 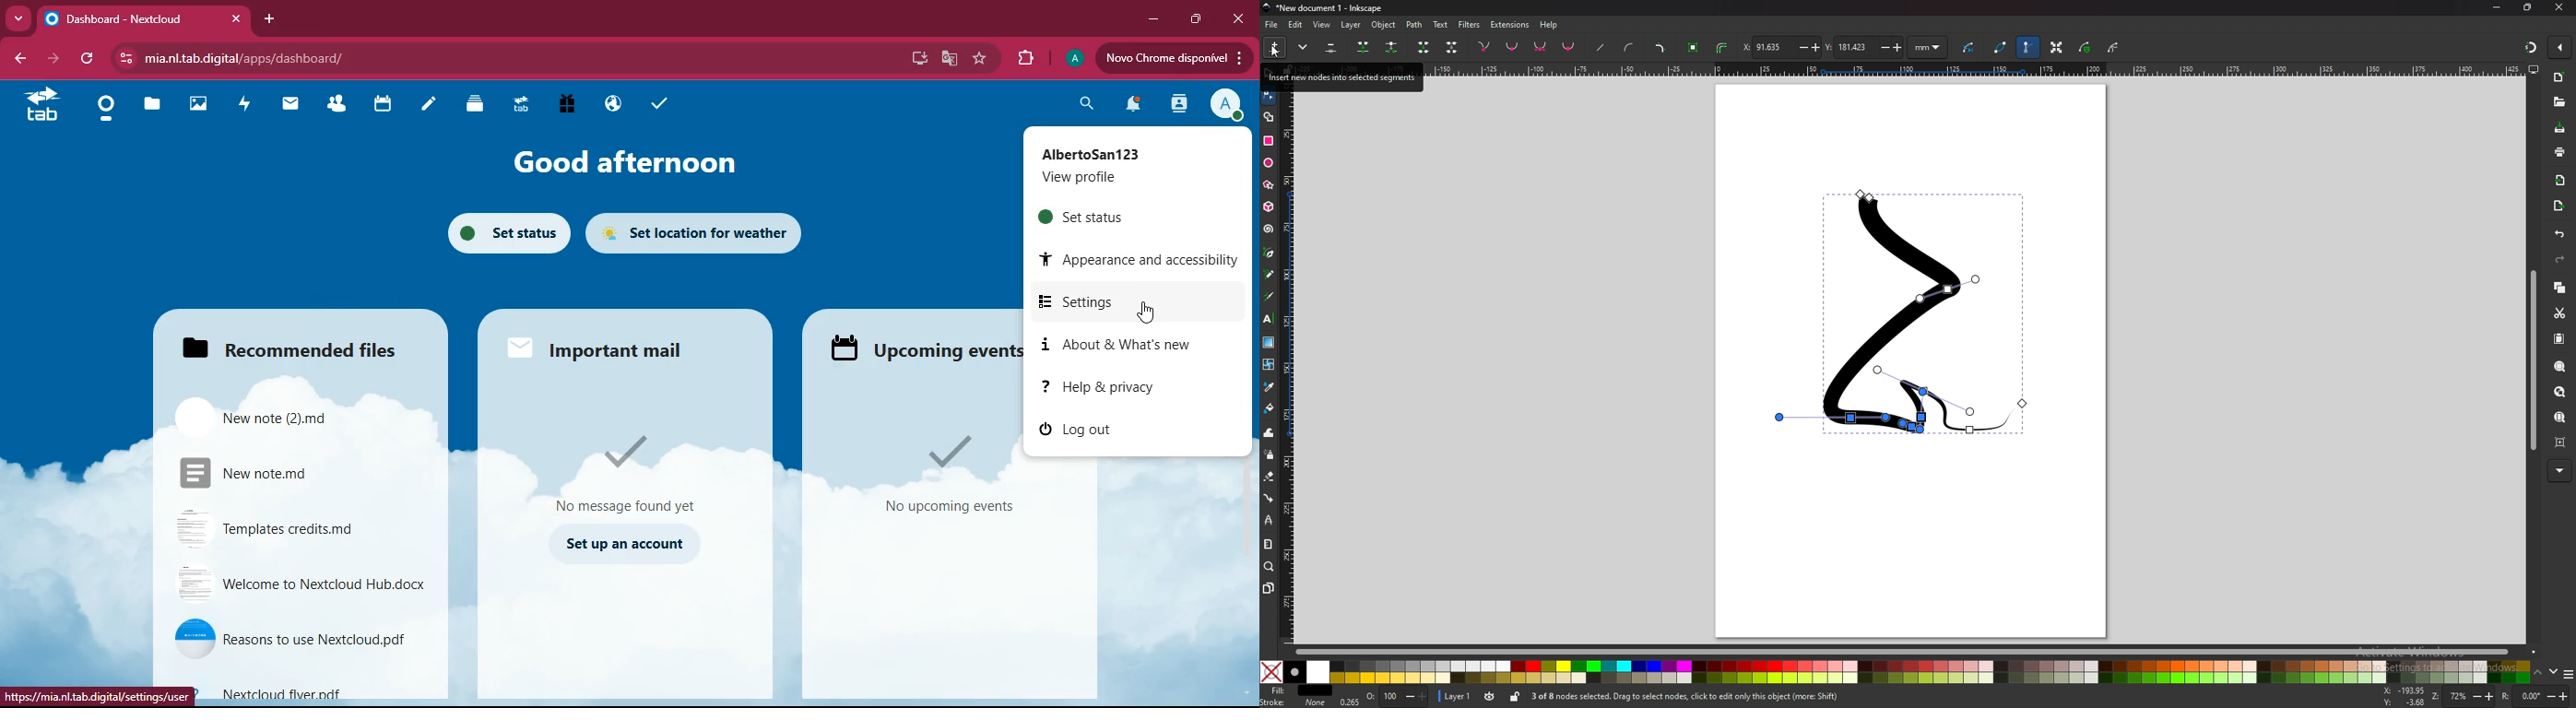 I want to click on smooth, so click(x=1513, y=47).